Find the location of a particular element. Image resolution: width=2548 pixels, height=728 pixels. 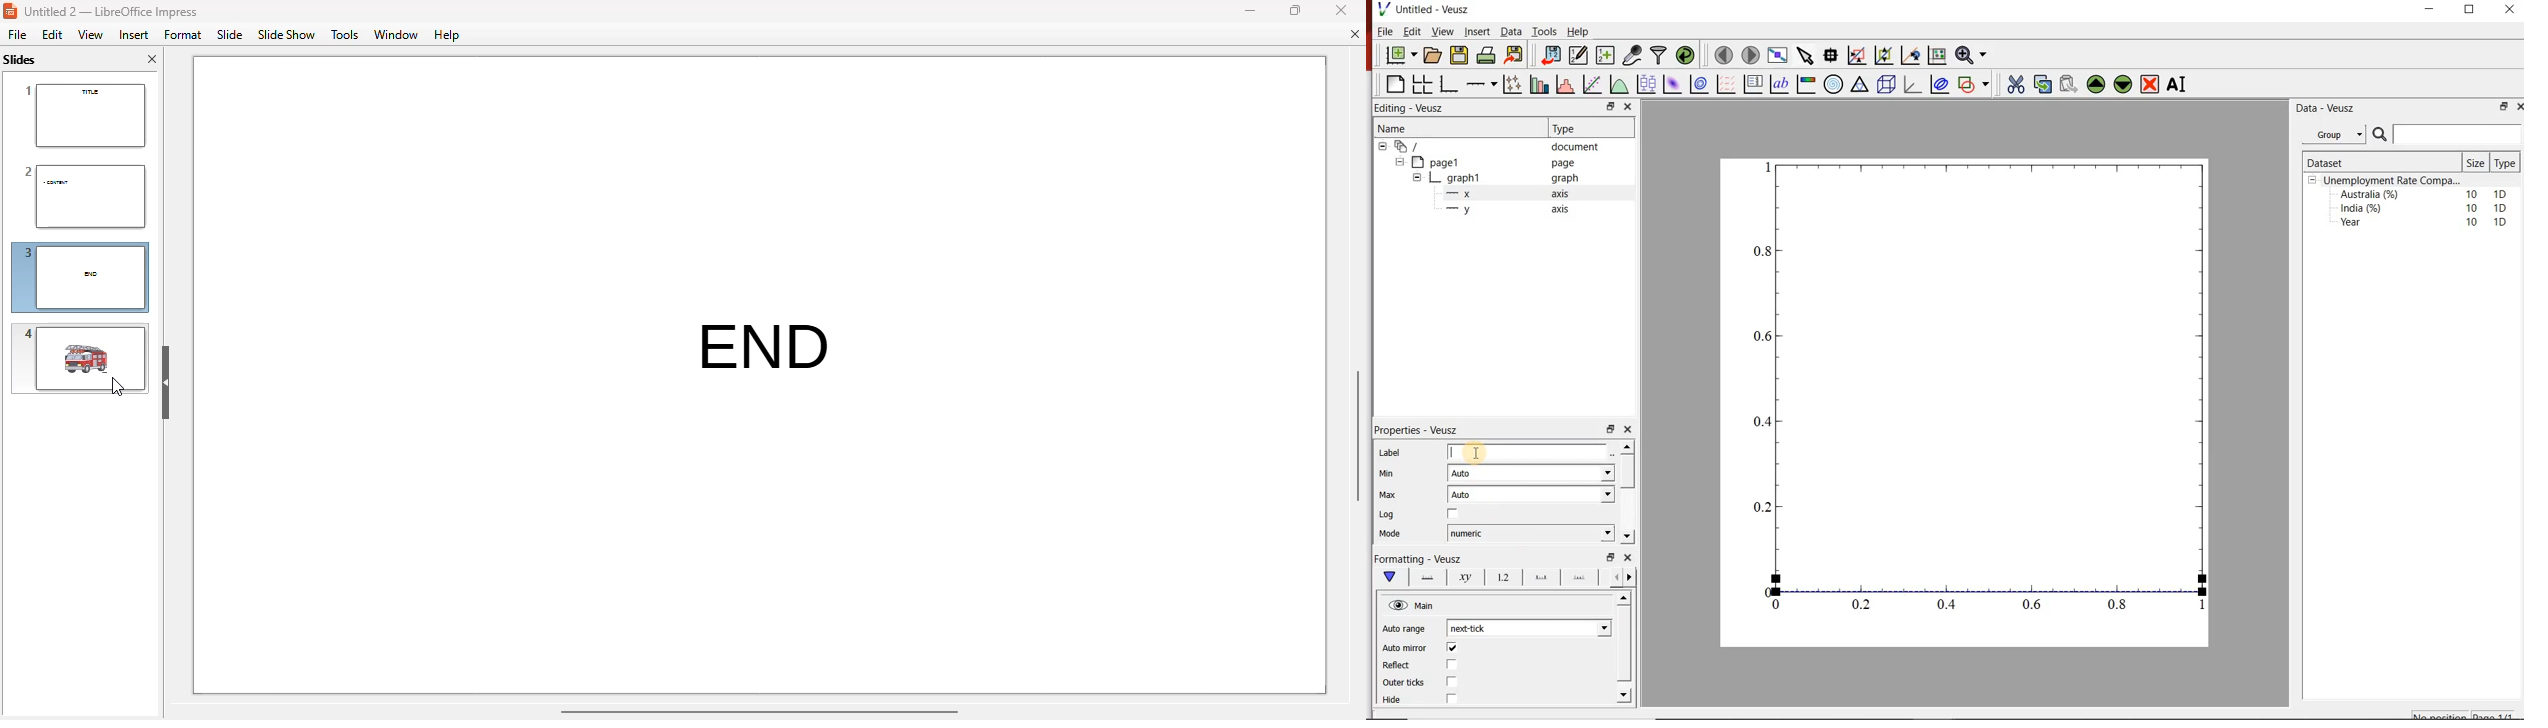

Properties - Veusz is located at coordinates (1418, 431).